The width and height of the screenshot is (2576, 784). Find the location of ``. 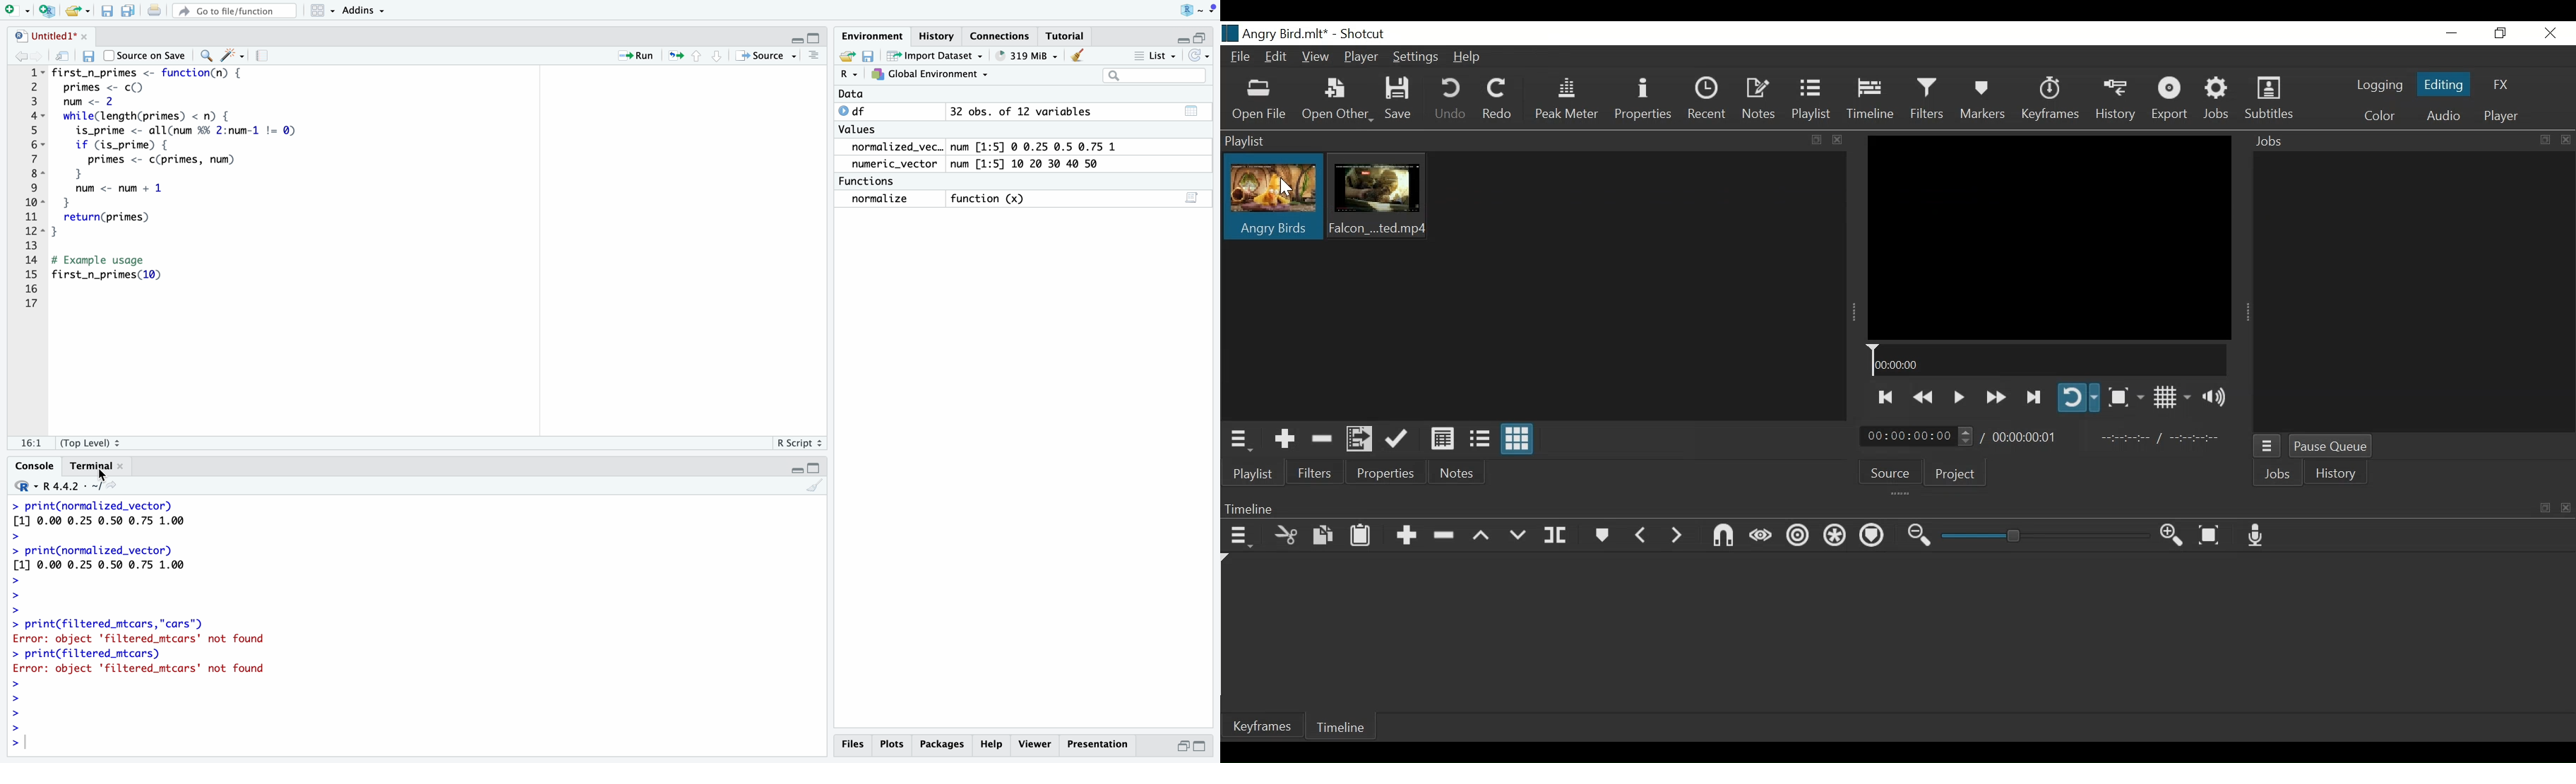

 is located at coordinates (1899, 507).